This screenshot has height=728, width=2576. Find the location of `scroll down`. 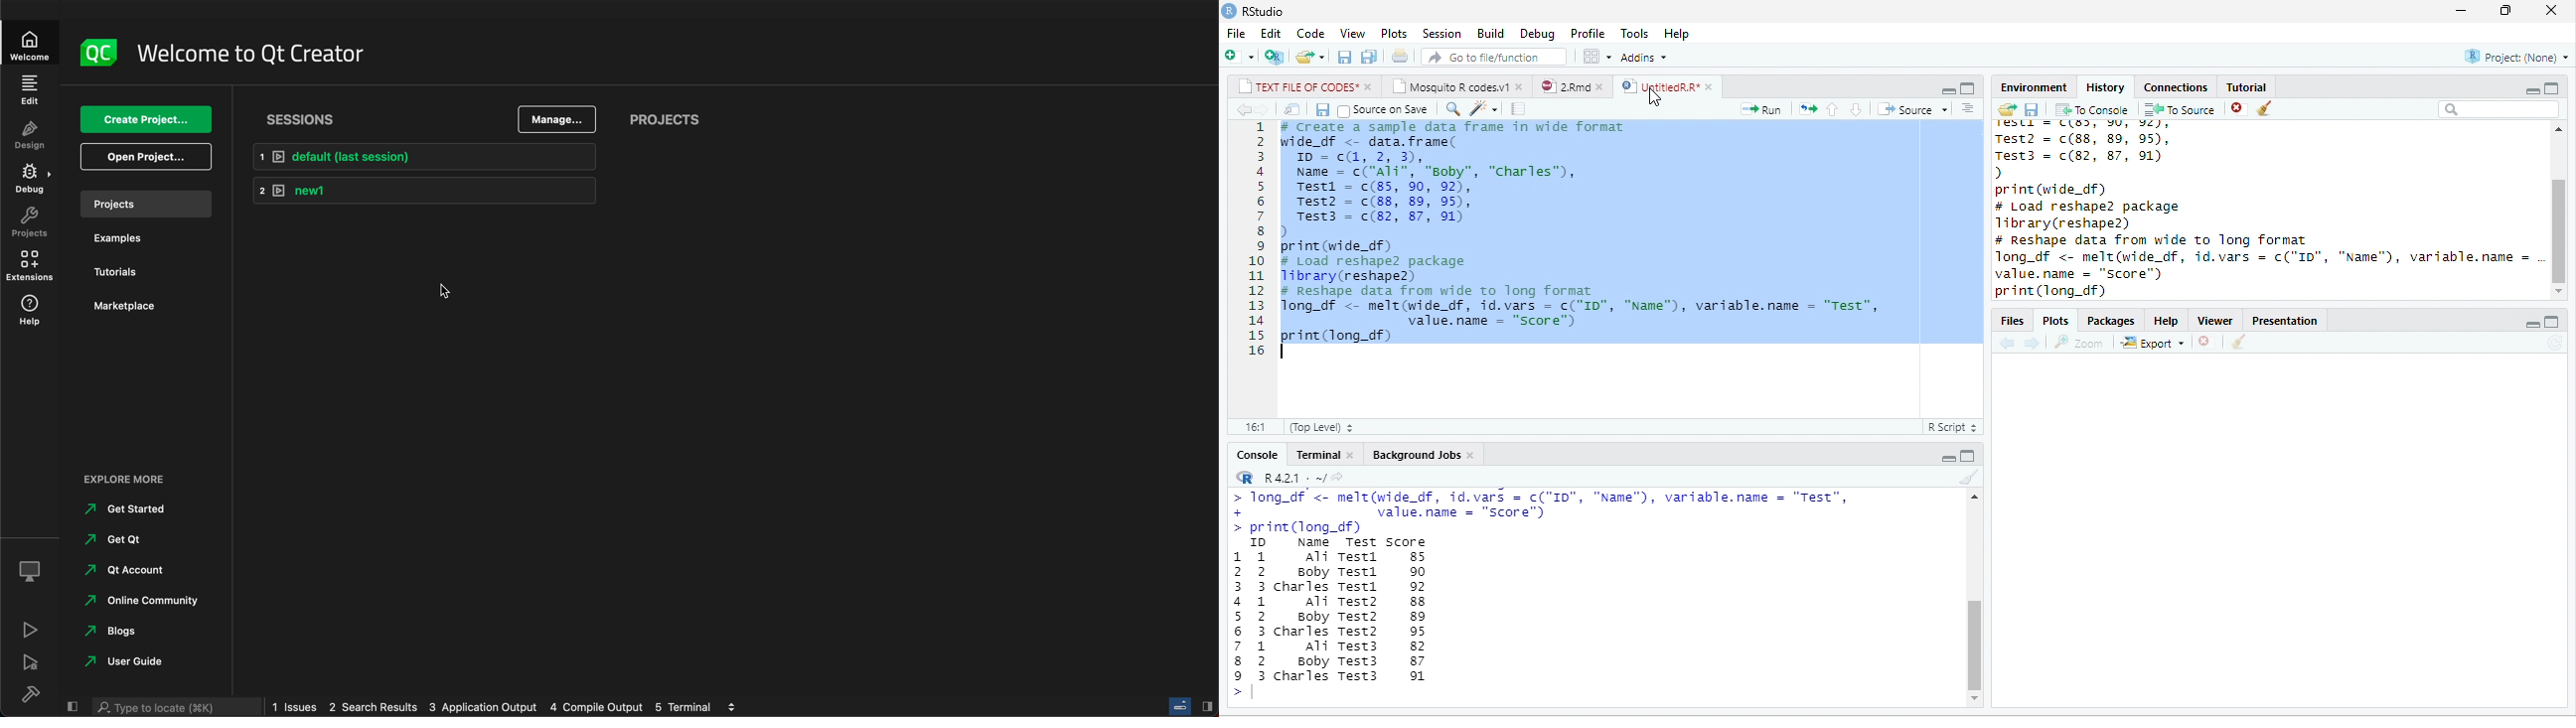

scroll down is located at coordinates (2558, 292).